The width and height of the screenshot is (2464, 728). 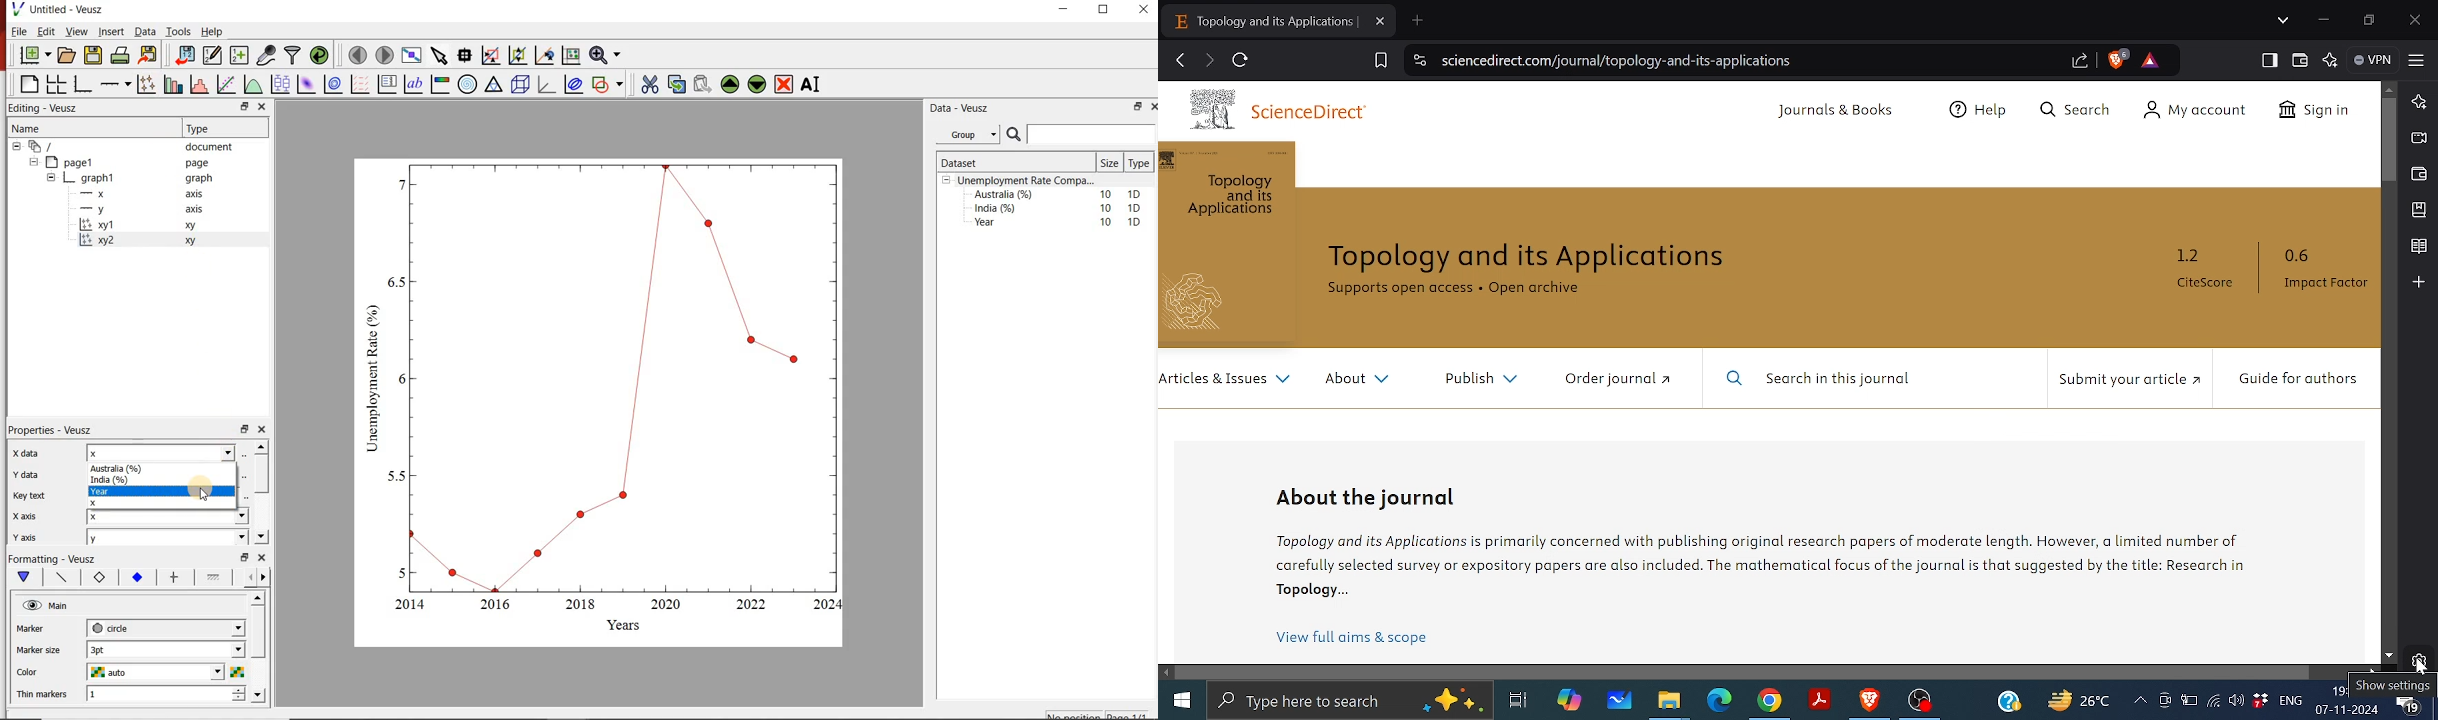 What do you see at coordinates (166, 519) in the screenshot?
I see `x` at bounding box center [166, 519].